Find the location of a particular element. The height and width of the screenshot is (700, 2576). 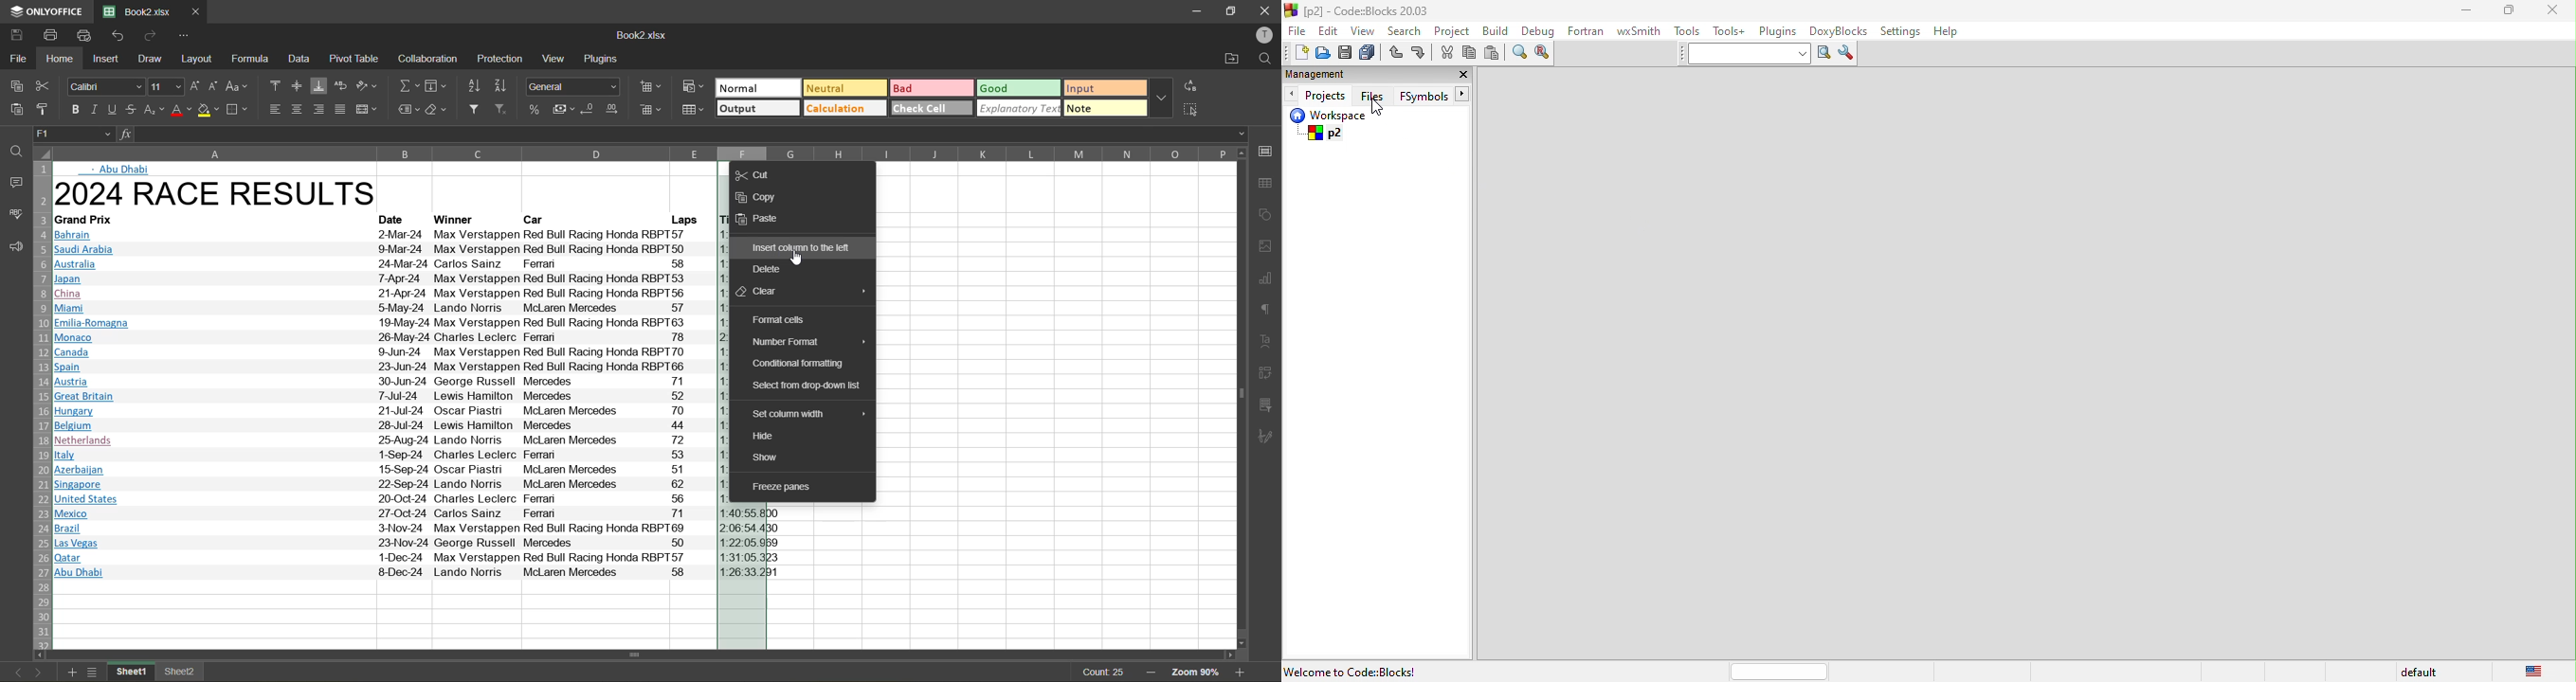

decrement size is located at coordinates (216, 85).